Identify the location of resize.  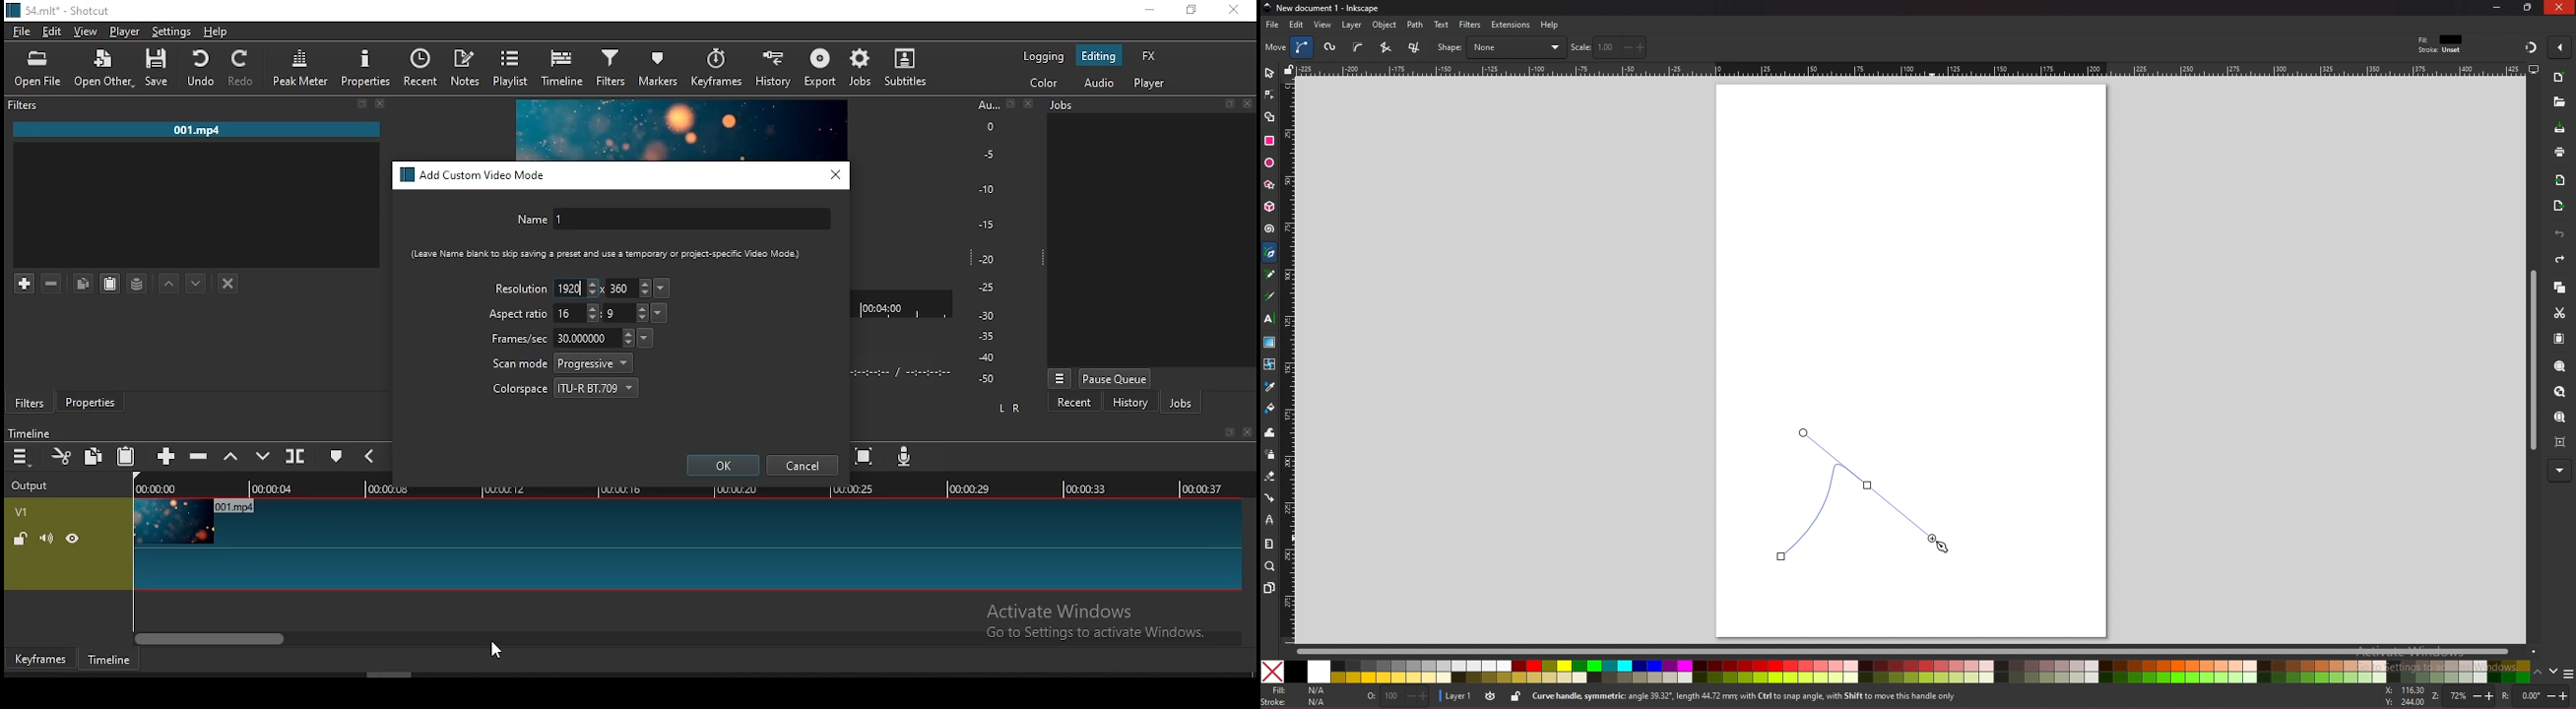
(2530, 7).